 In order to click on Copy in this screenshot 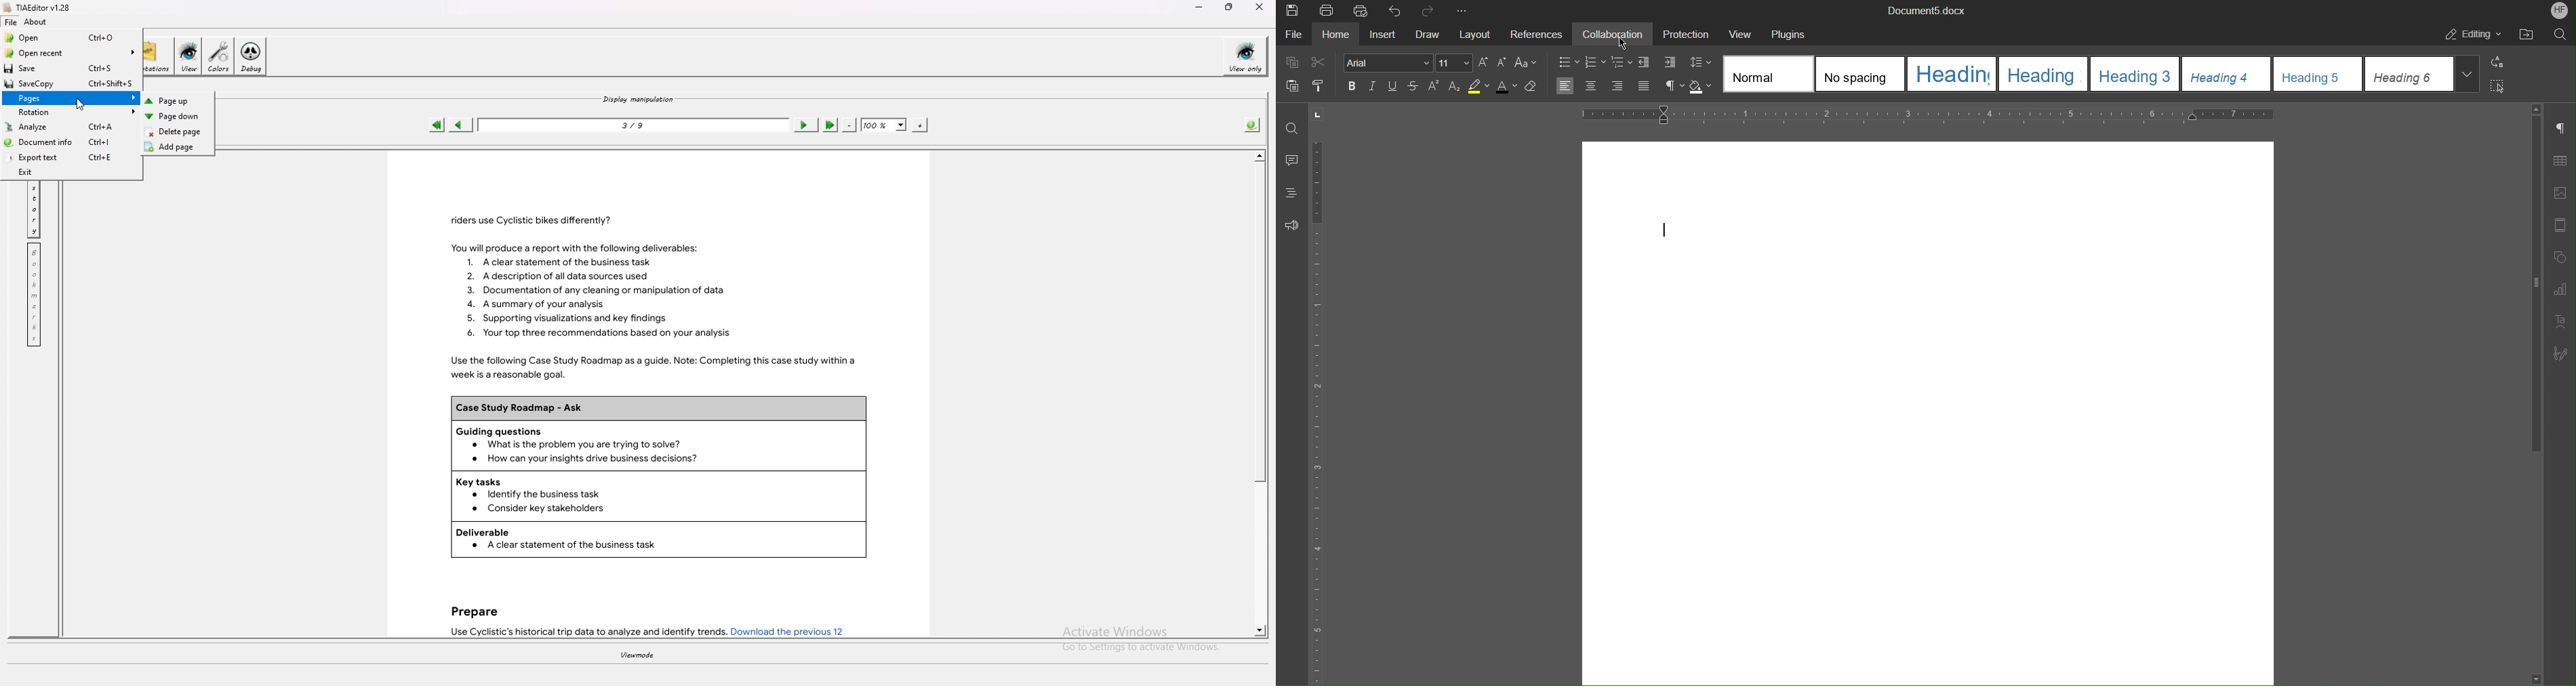, I will do `click(1291, 60)`.